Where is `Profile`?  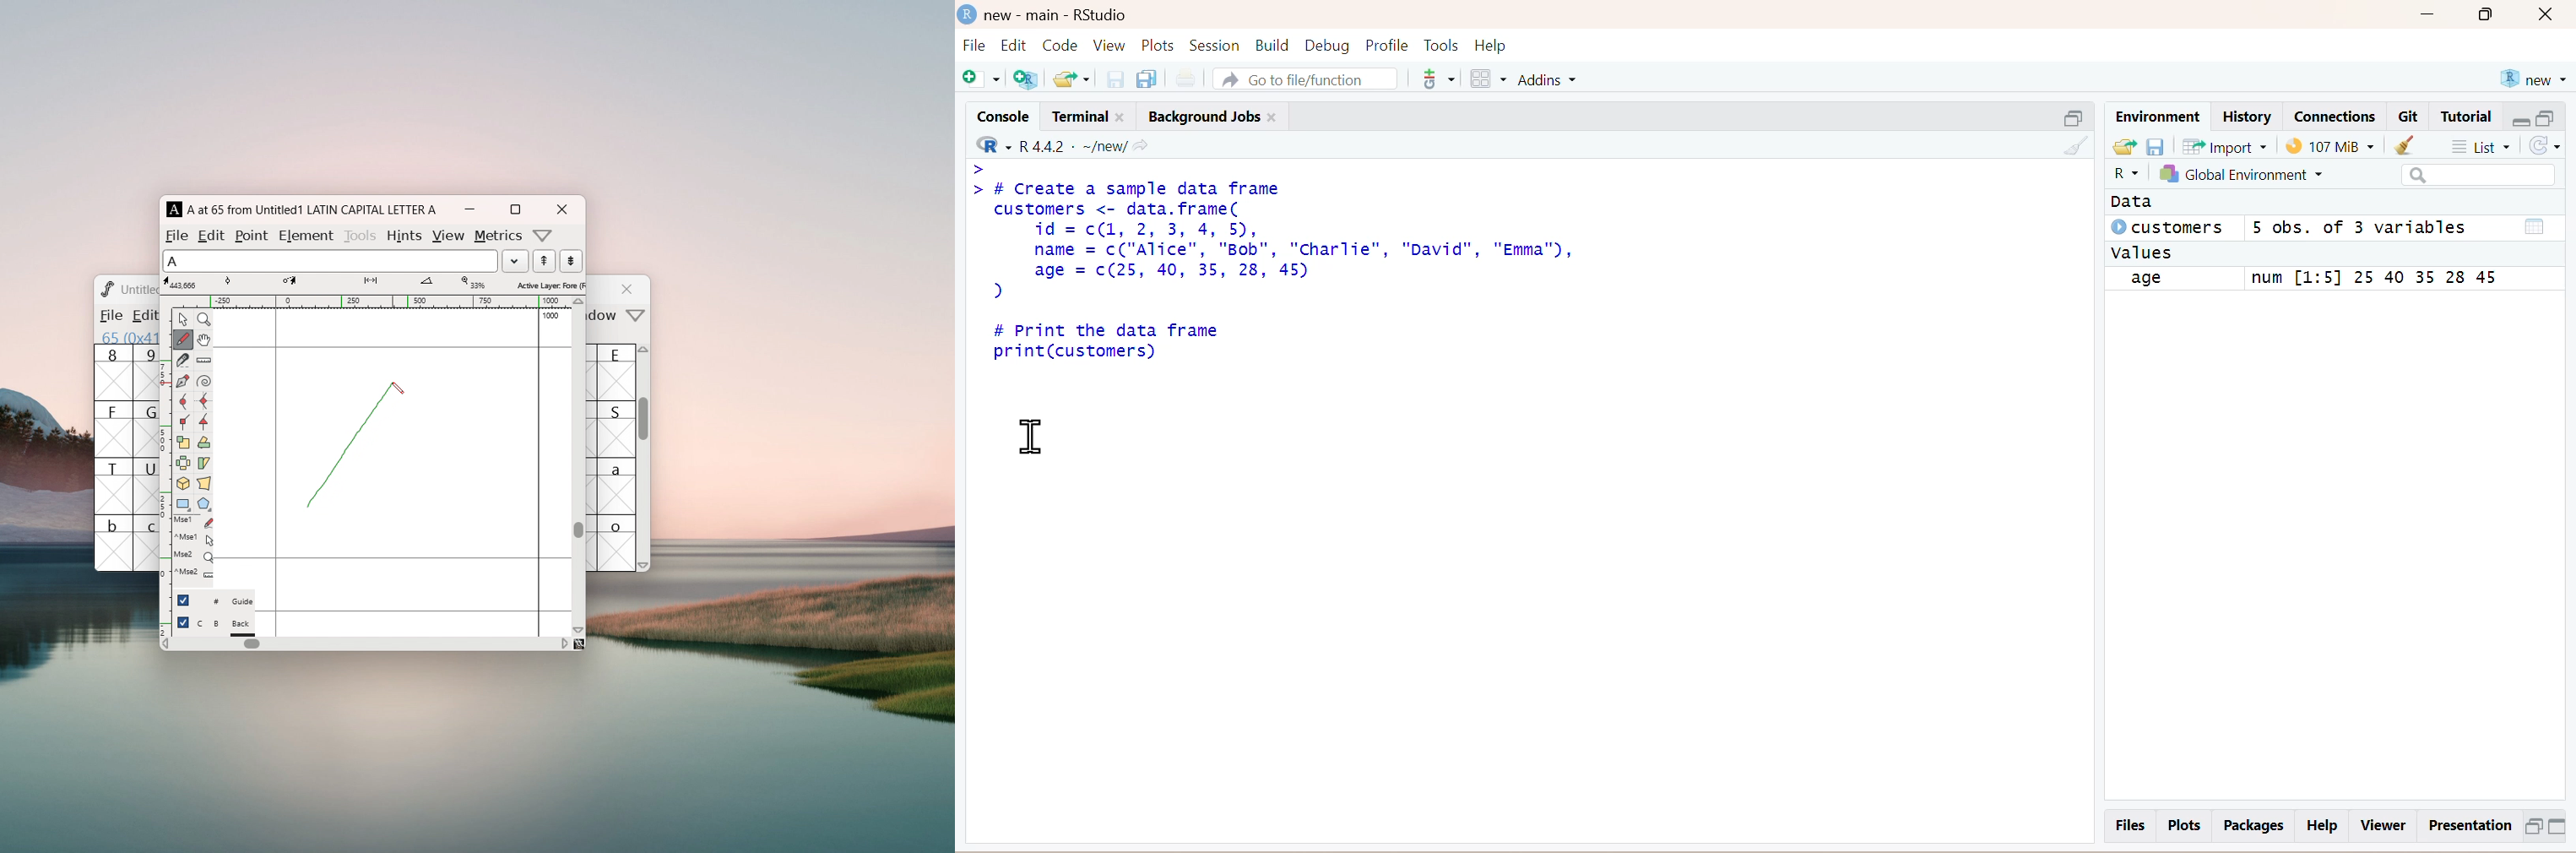
Profile is located at coordinates (1385, 45).